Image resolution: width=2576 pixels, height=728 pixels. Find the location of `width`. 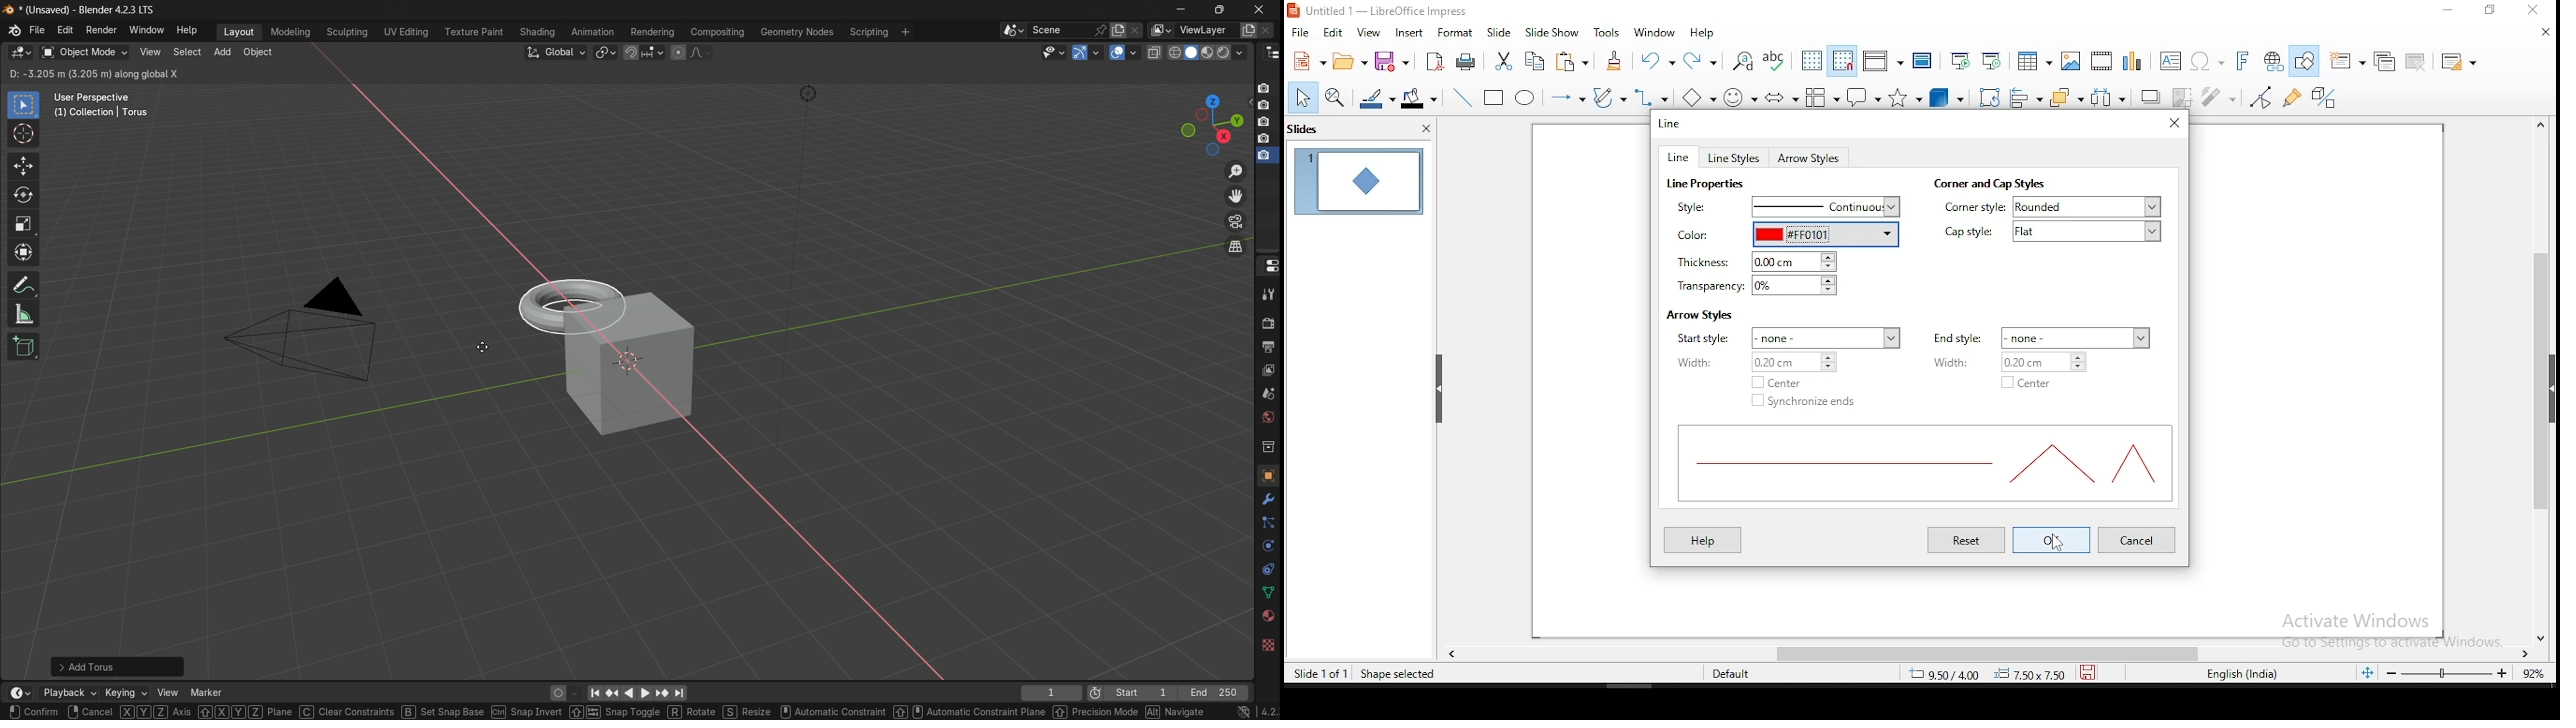

width is located at coordinates (1711, 361).